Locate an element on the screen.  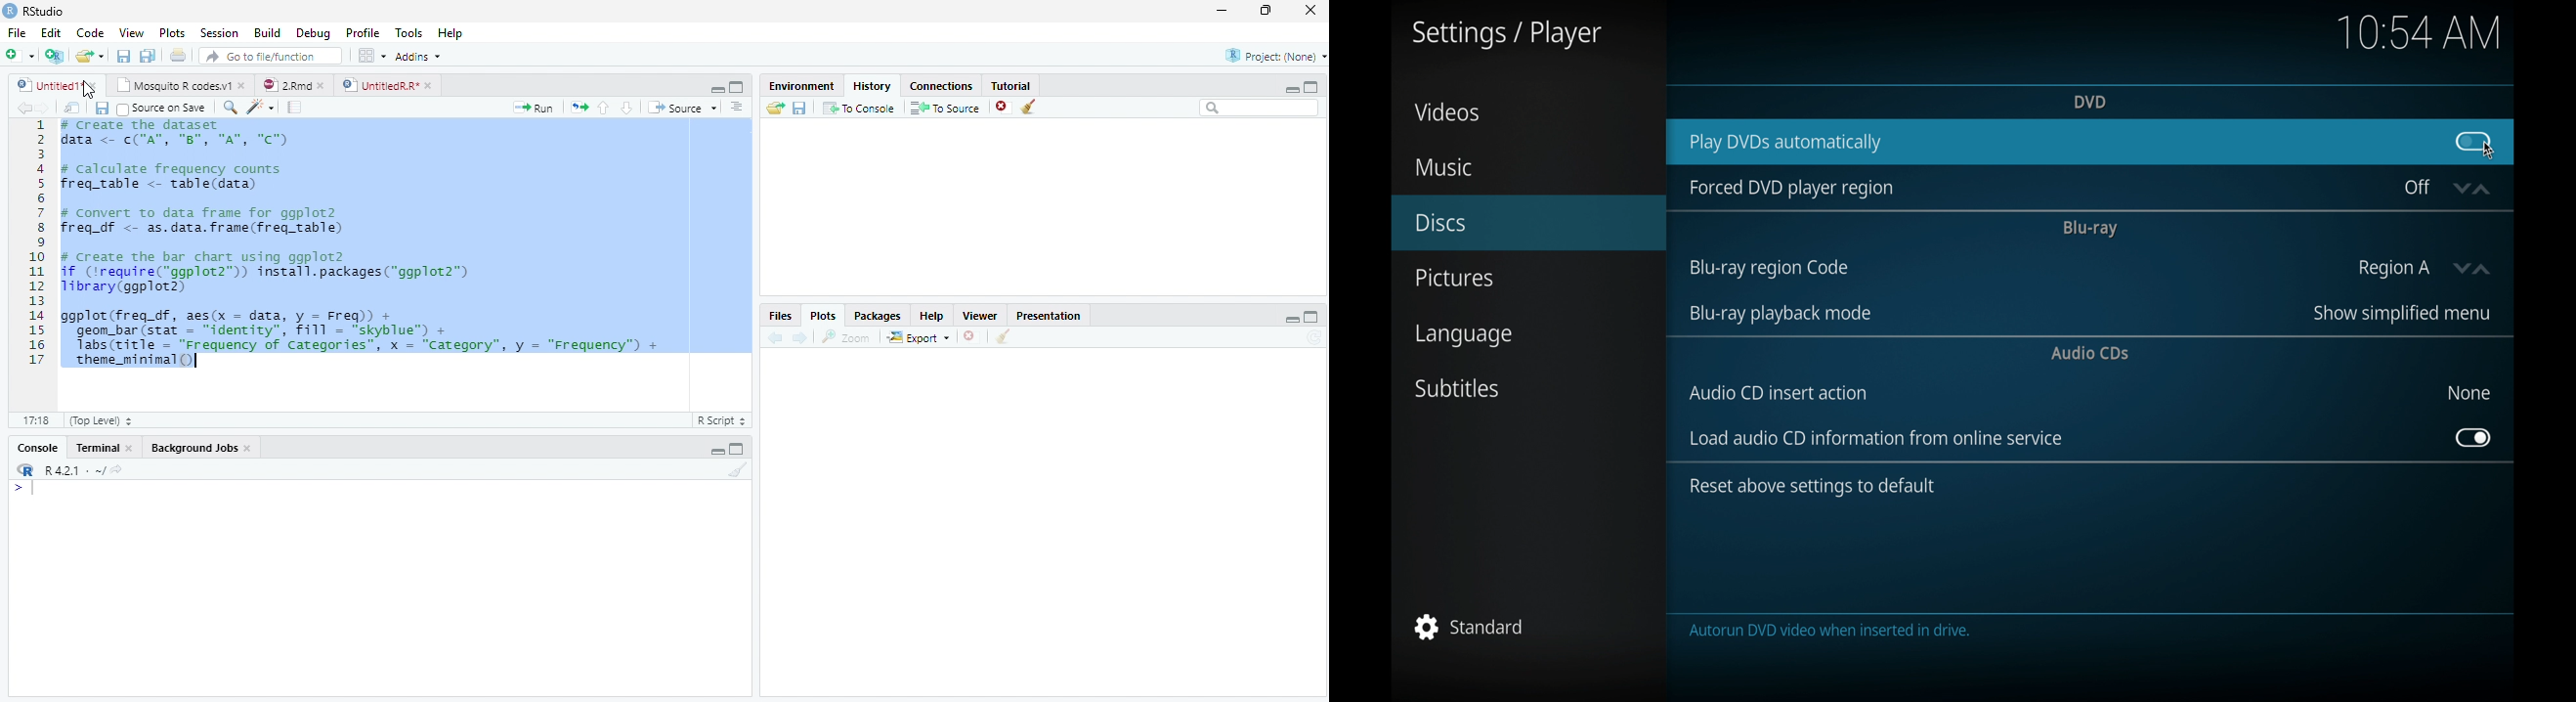
Clear Console is located at coordinates (1004, 336).